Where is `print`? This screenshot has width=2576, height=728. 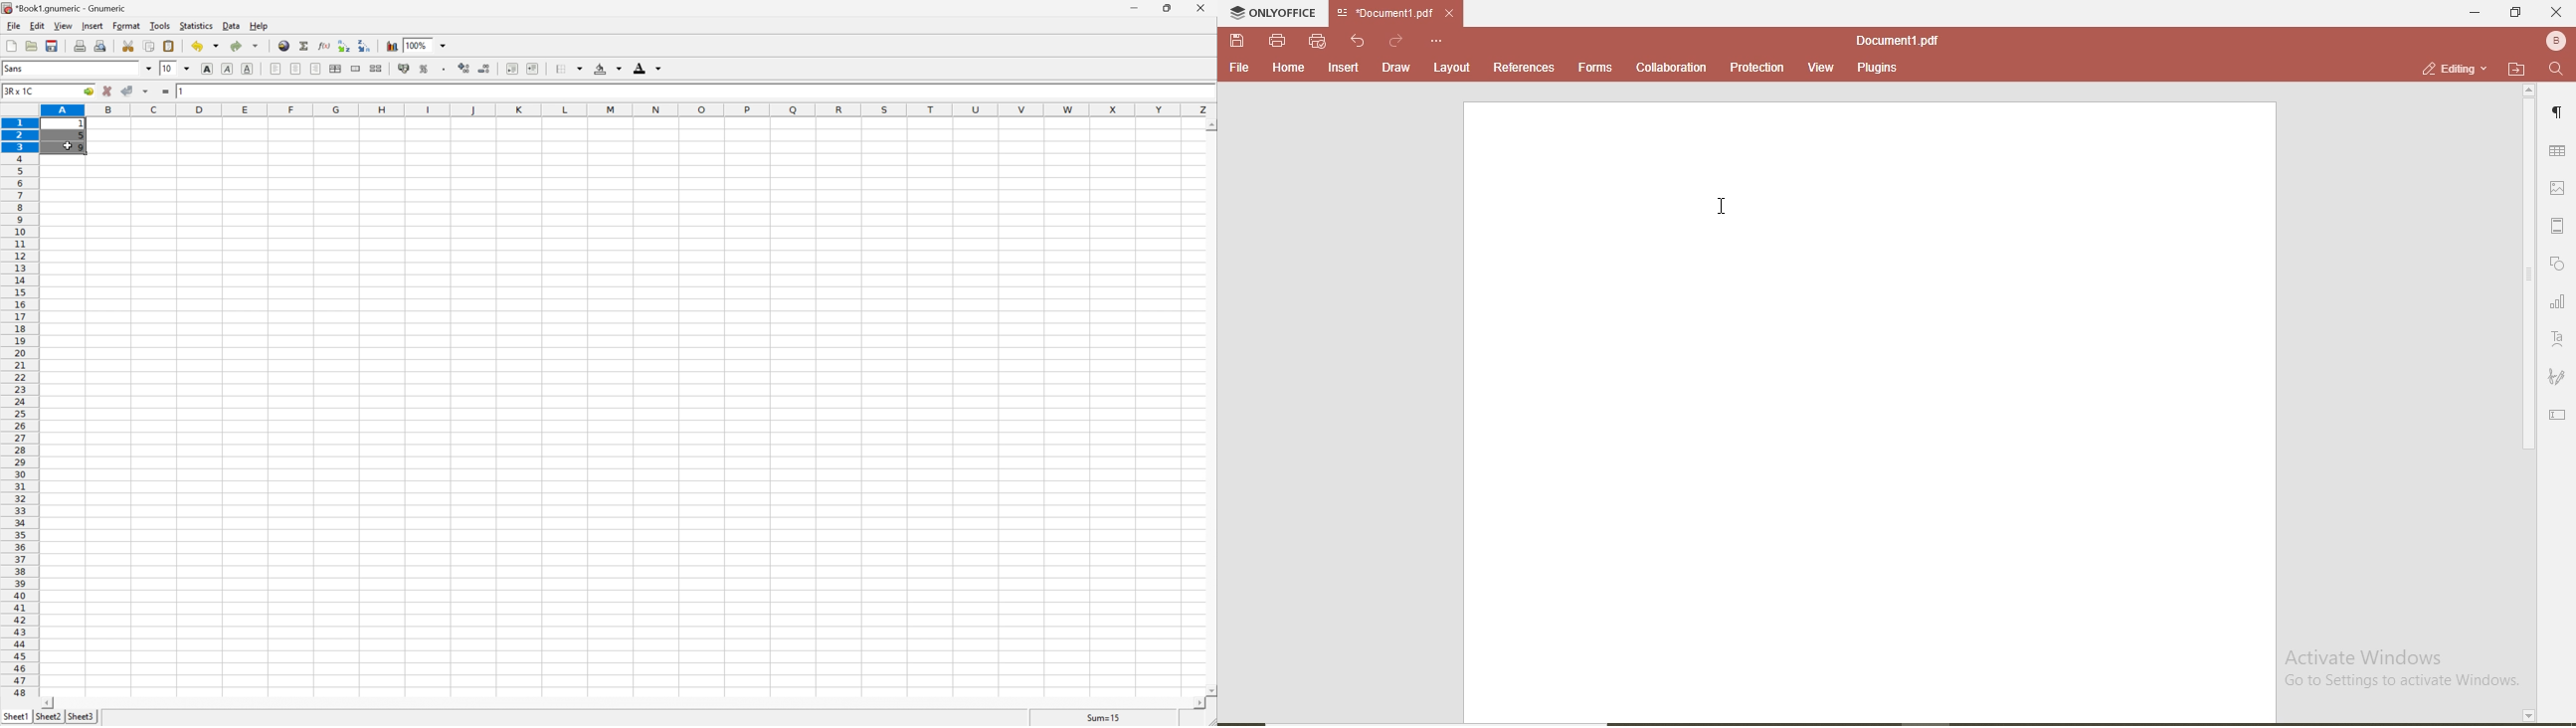 print is located at coordinates (79, 44).